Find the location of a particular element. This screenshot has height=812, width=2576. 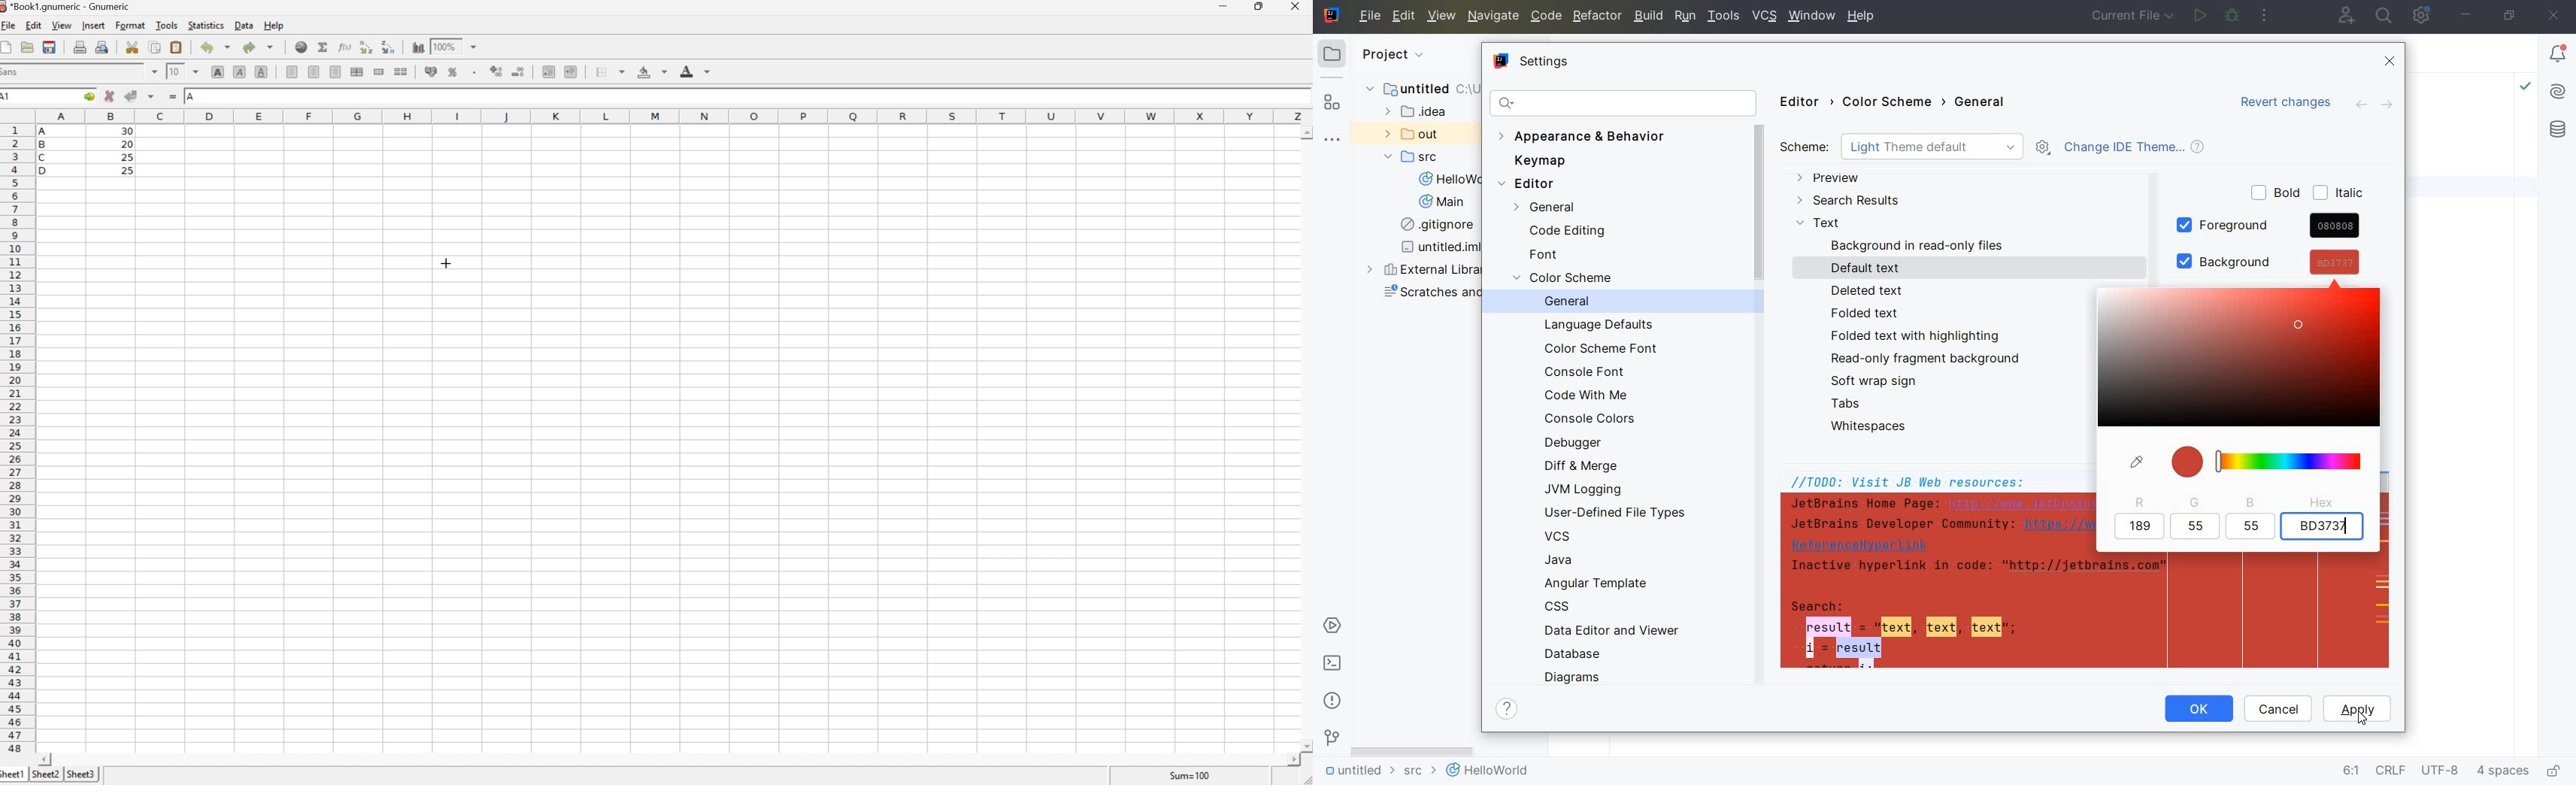

Cut the selection is located at coordinates (135, 47).